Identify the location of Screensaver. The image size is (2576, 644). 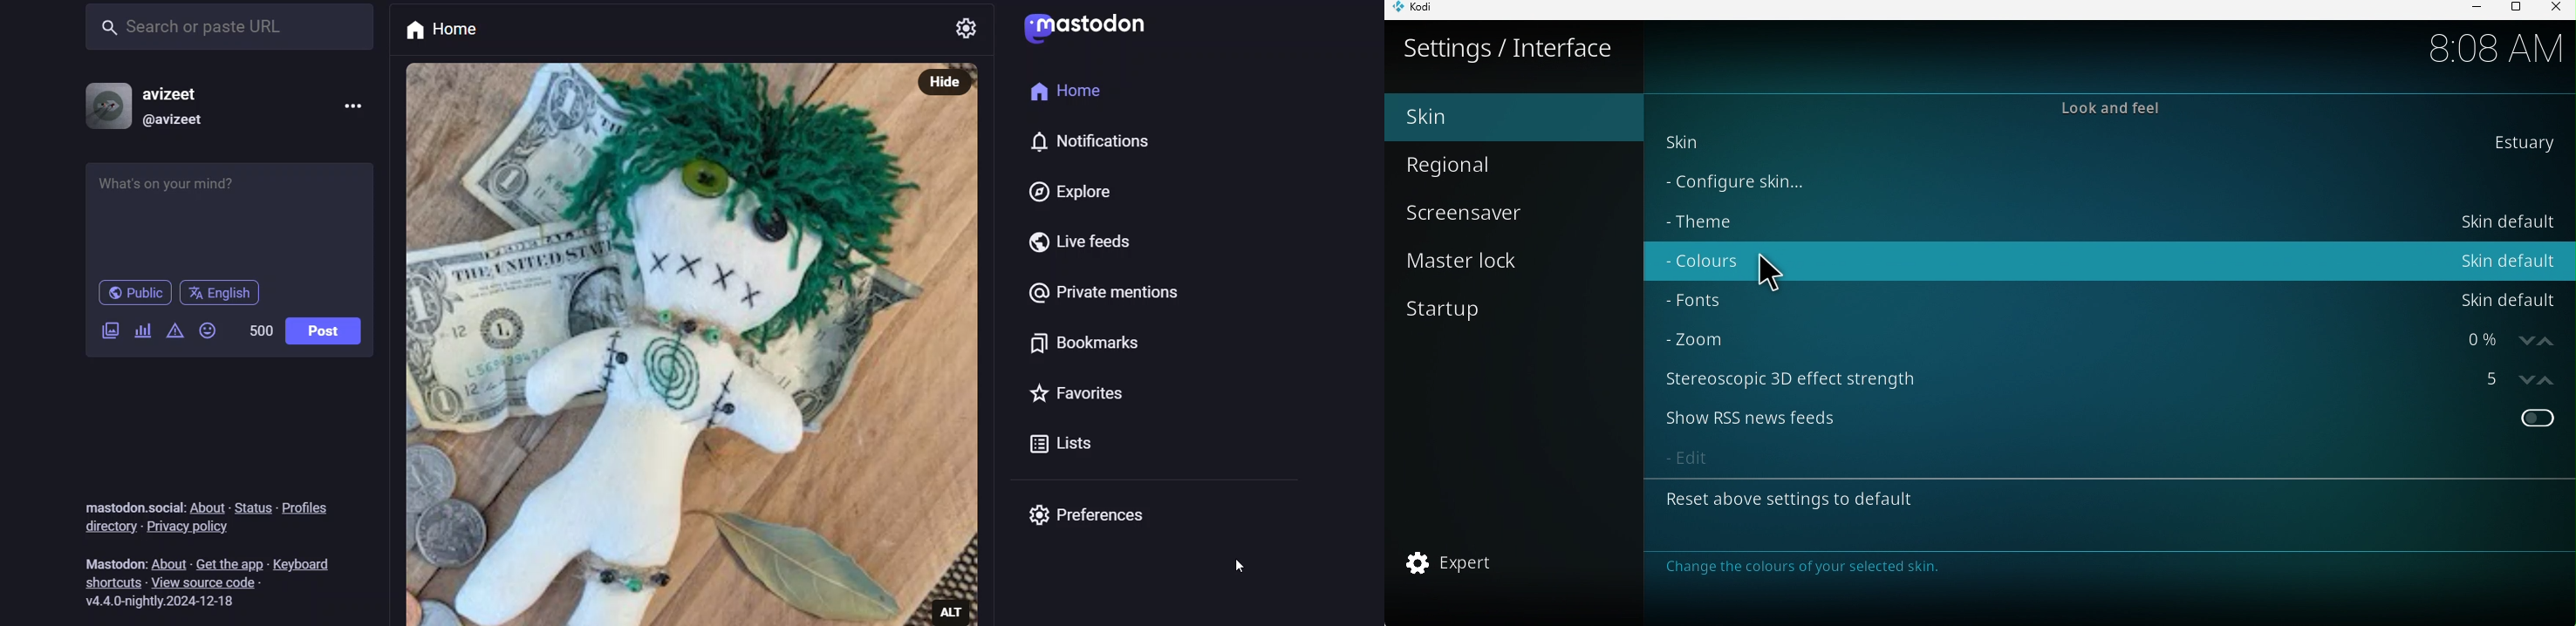
(1475, 213).